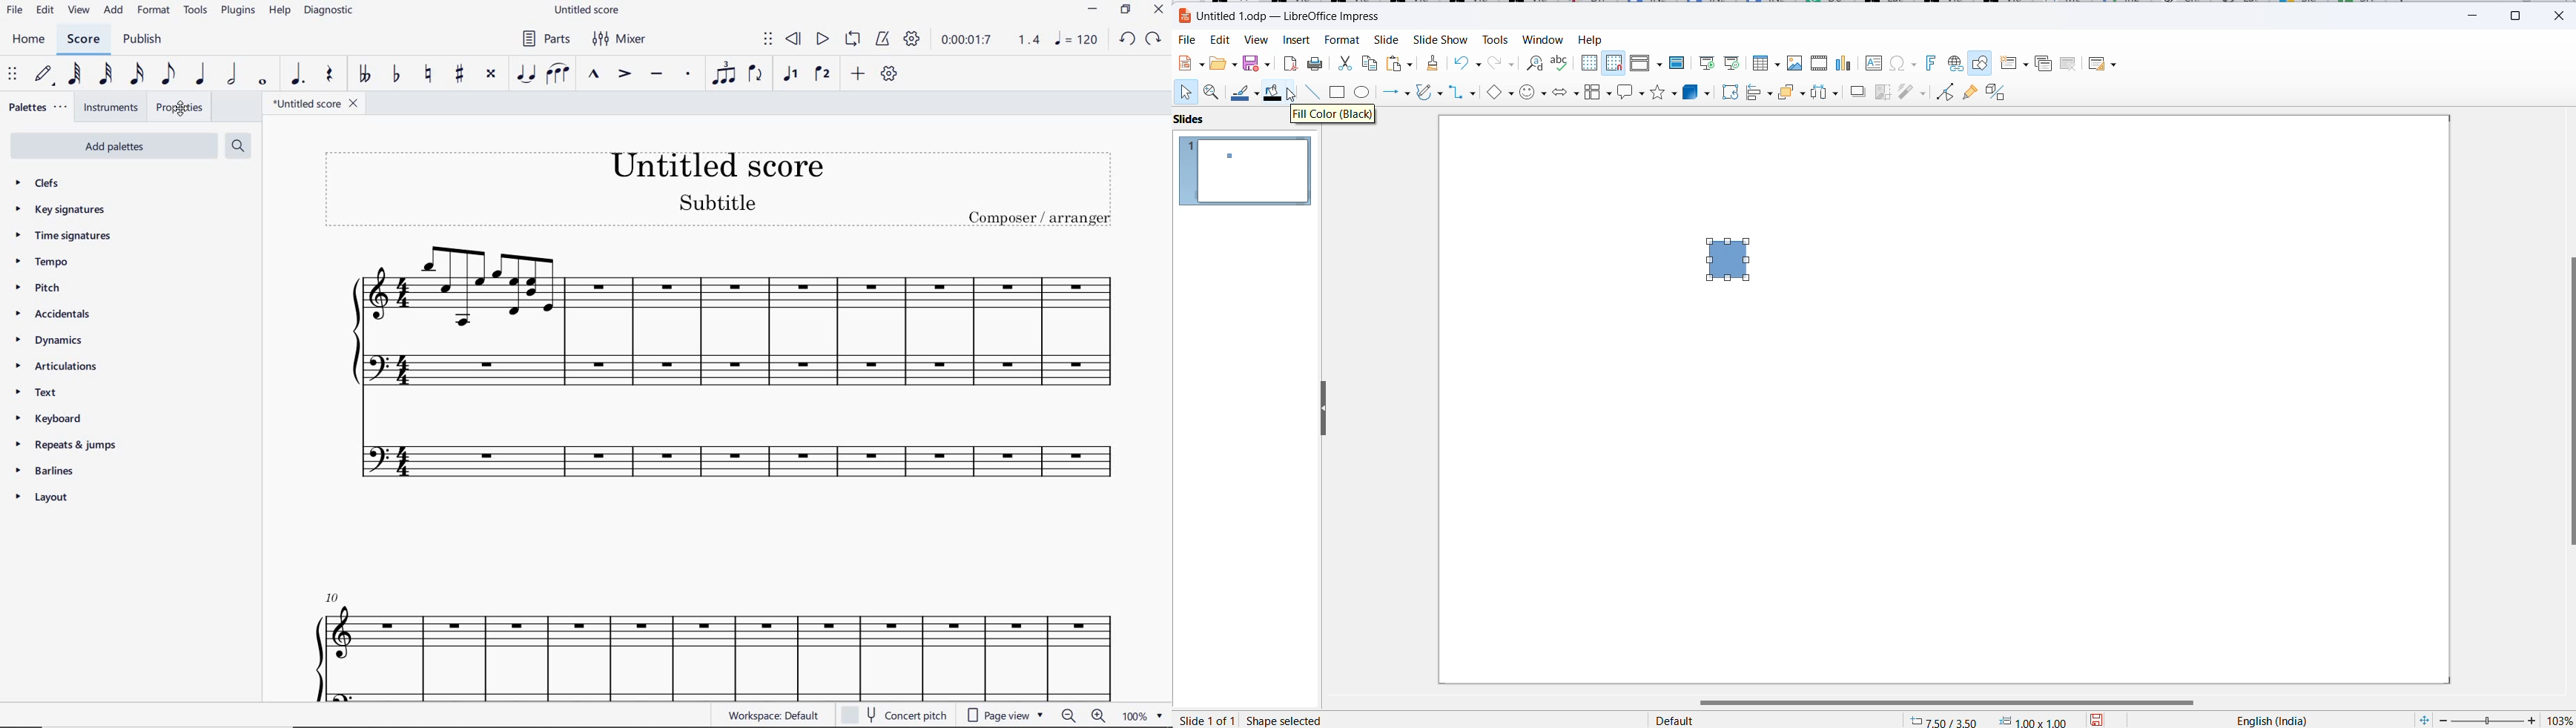  Describe the element at coordinates (527, 73) in the screenshot. I see `TIE` at that location.